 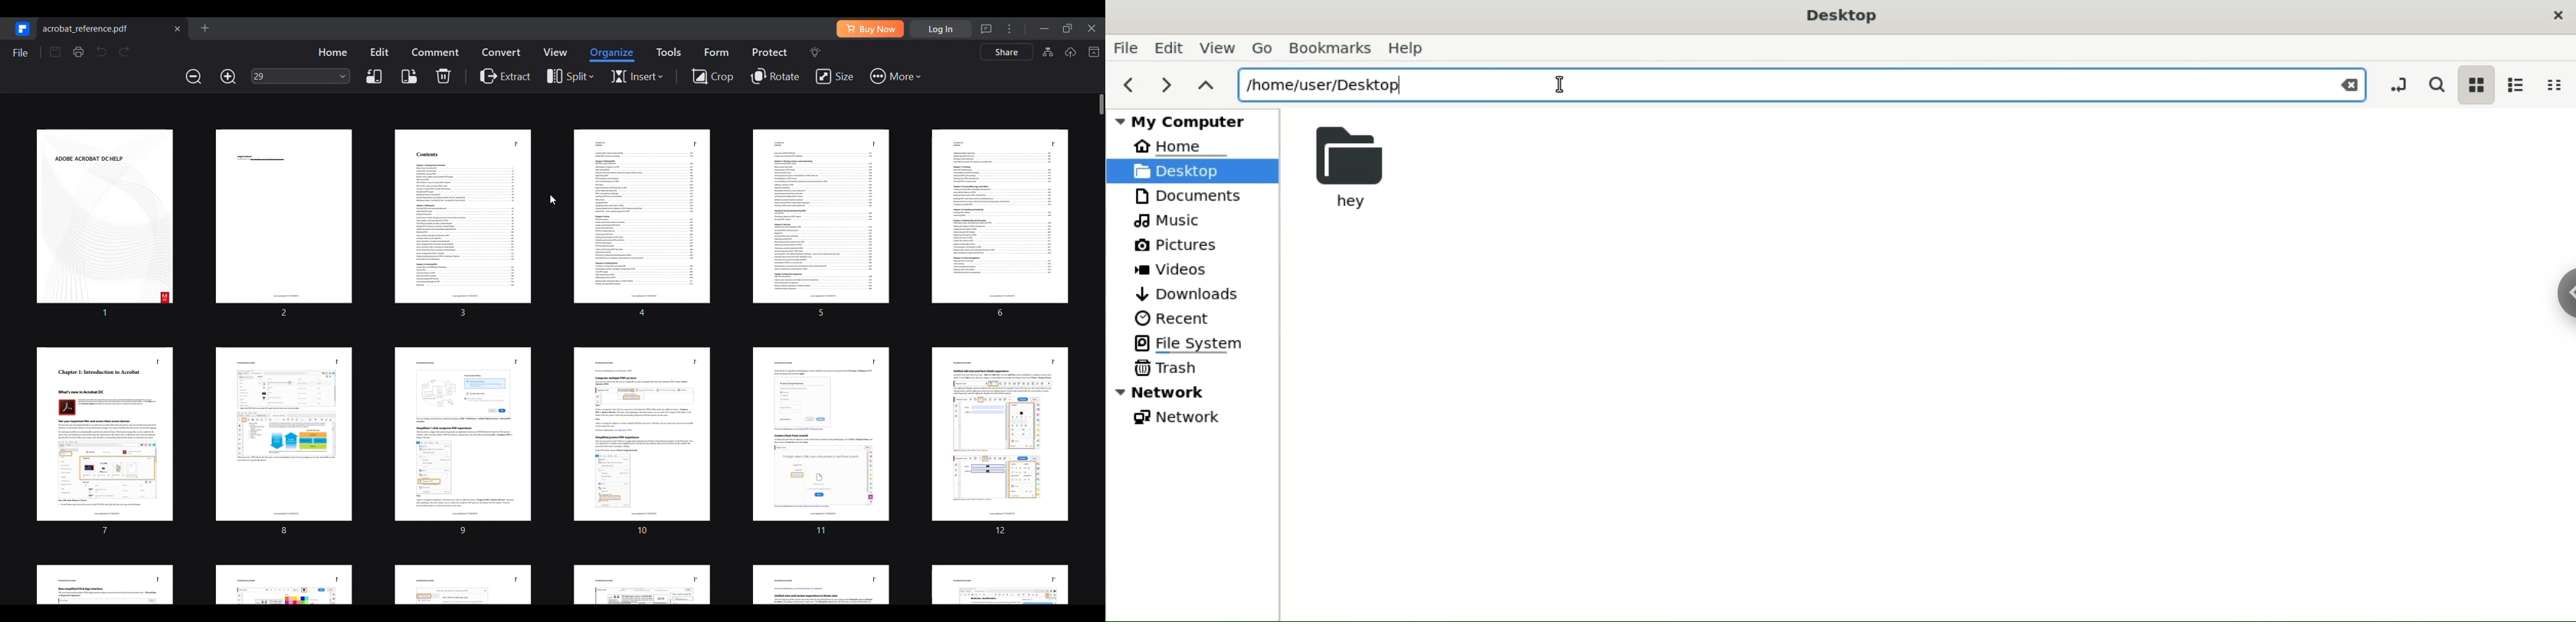 I want to click on search, so click(x=2436, y=84).